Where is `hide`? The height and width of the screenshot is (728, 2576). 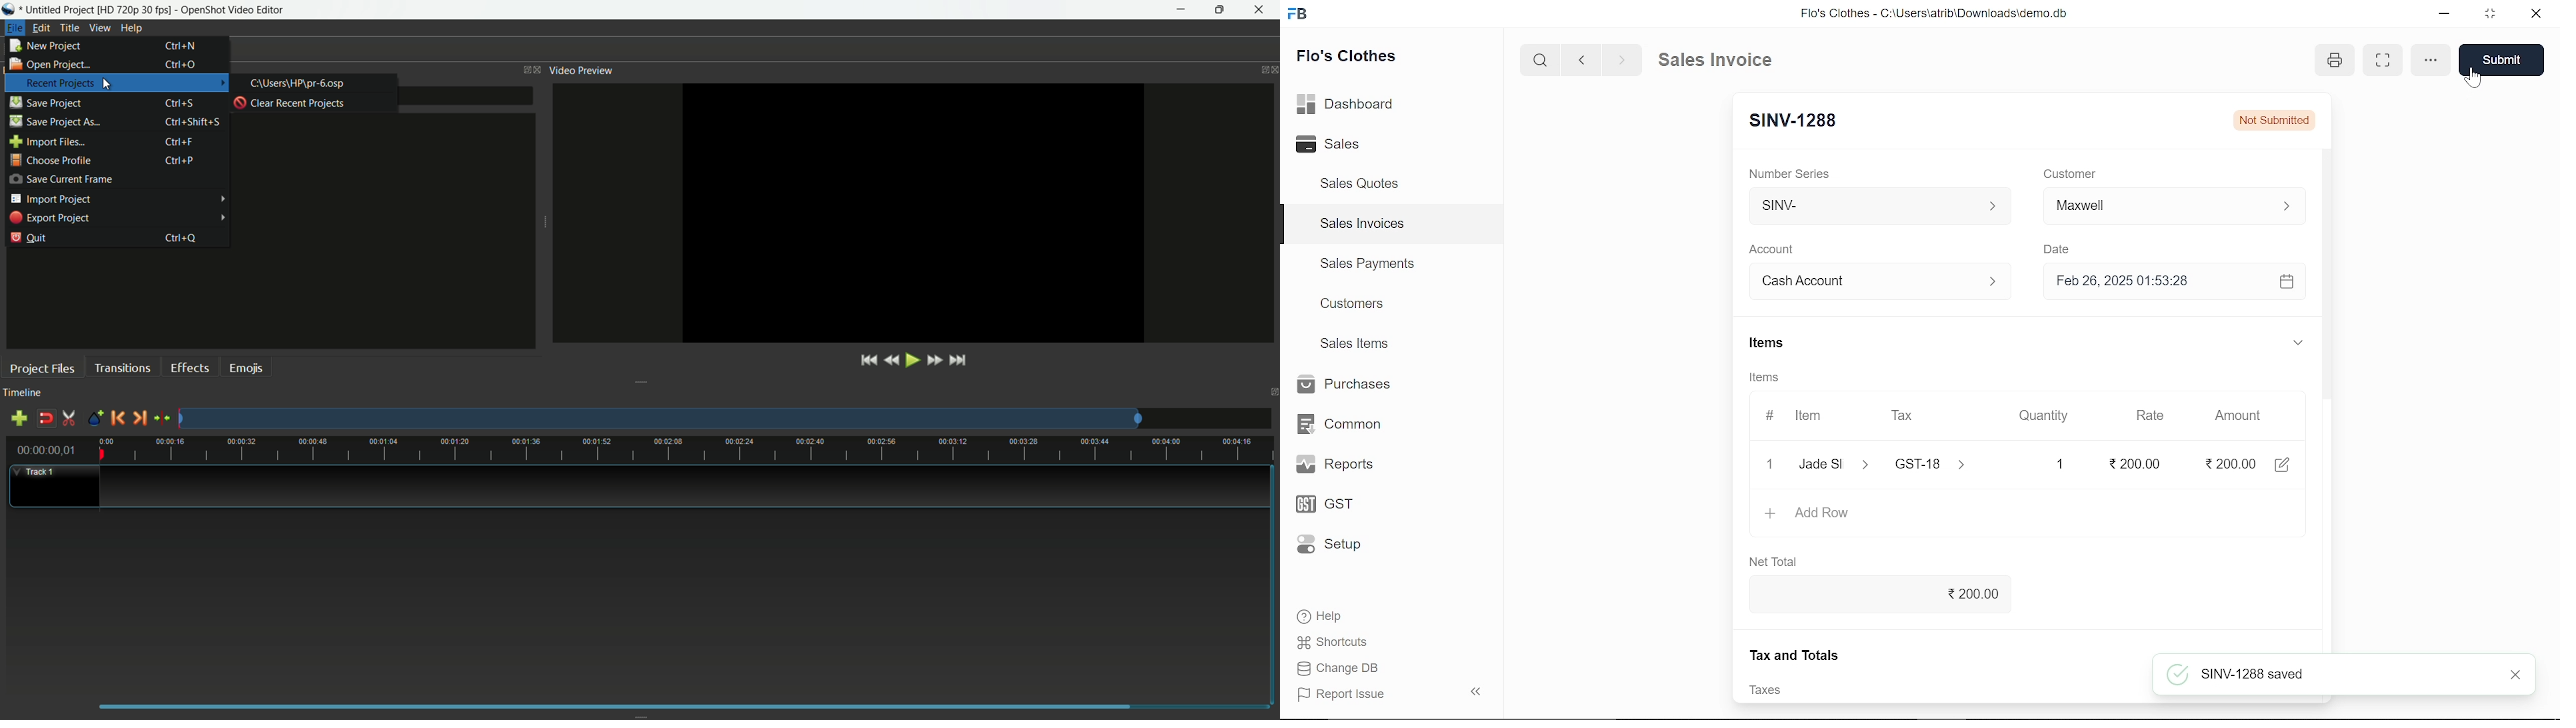 hide is located at coordinates (1477, 689).